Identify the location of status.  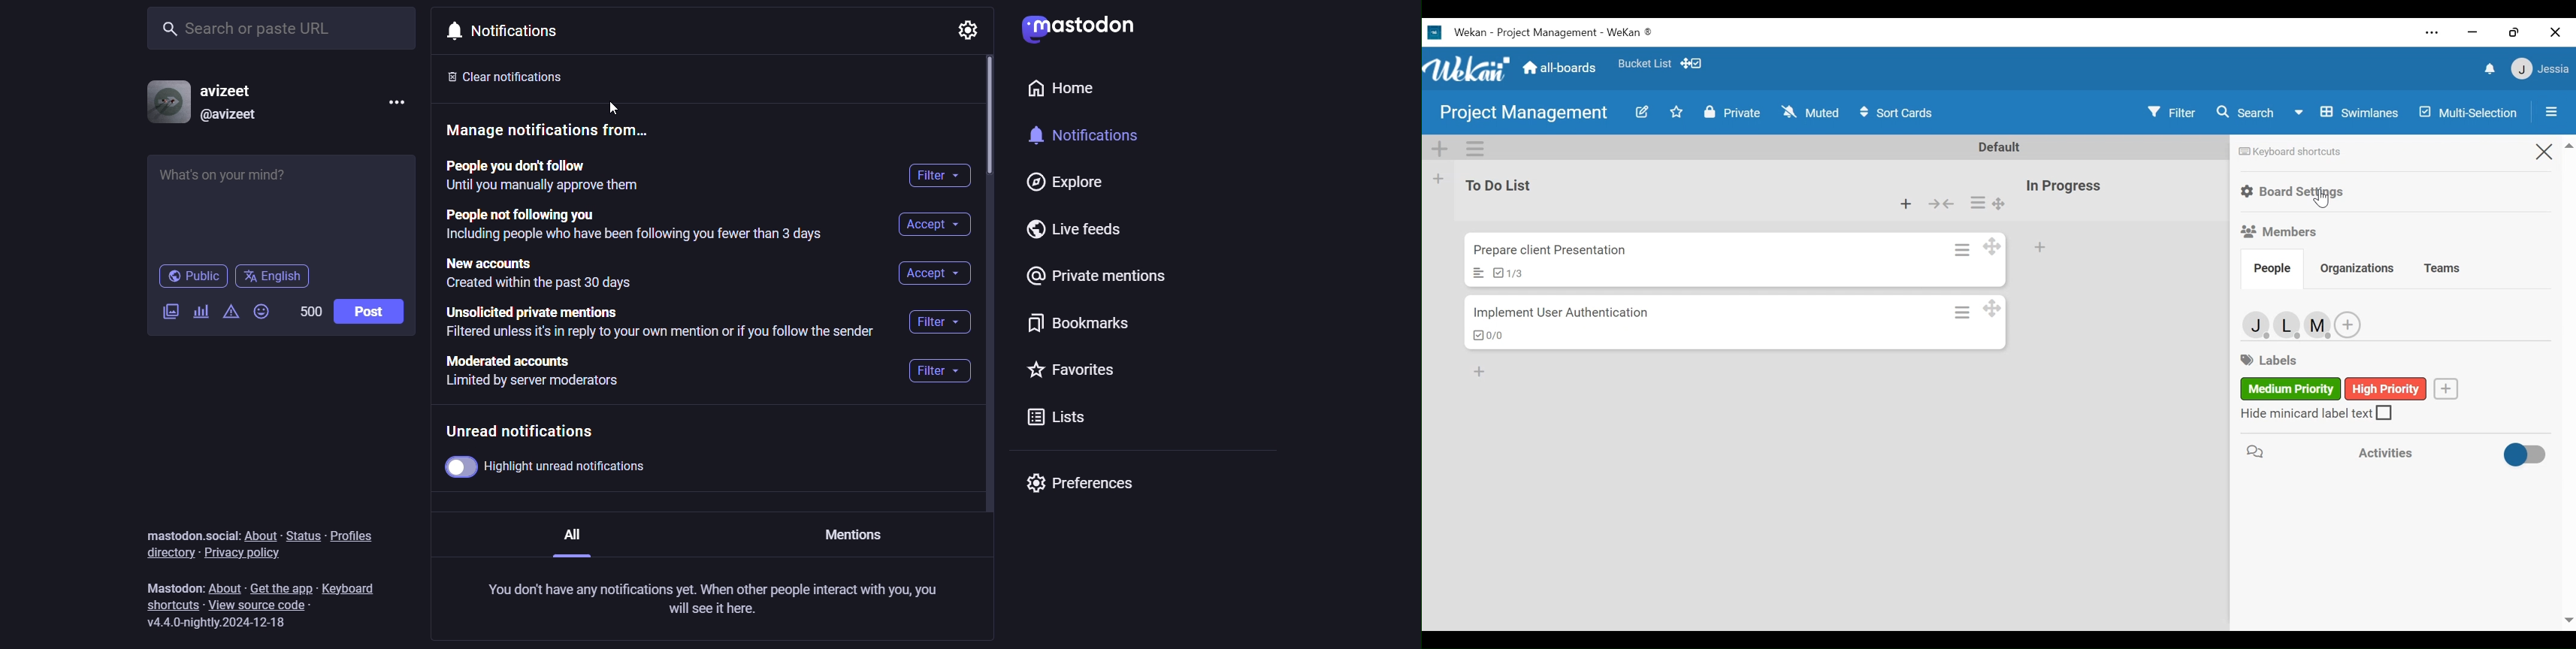
(301, 536).